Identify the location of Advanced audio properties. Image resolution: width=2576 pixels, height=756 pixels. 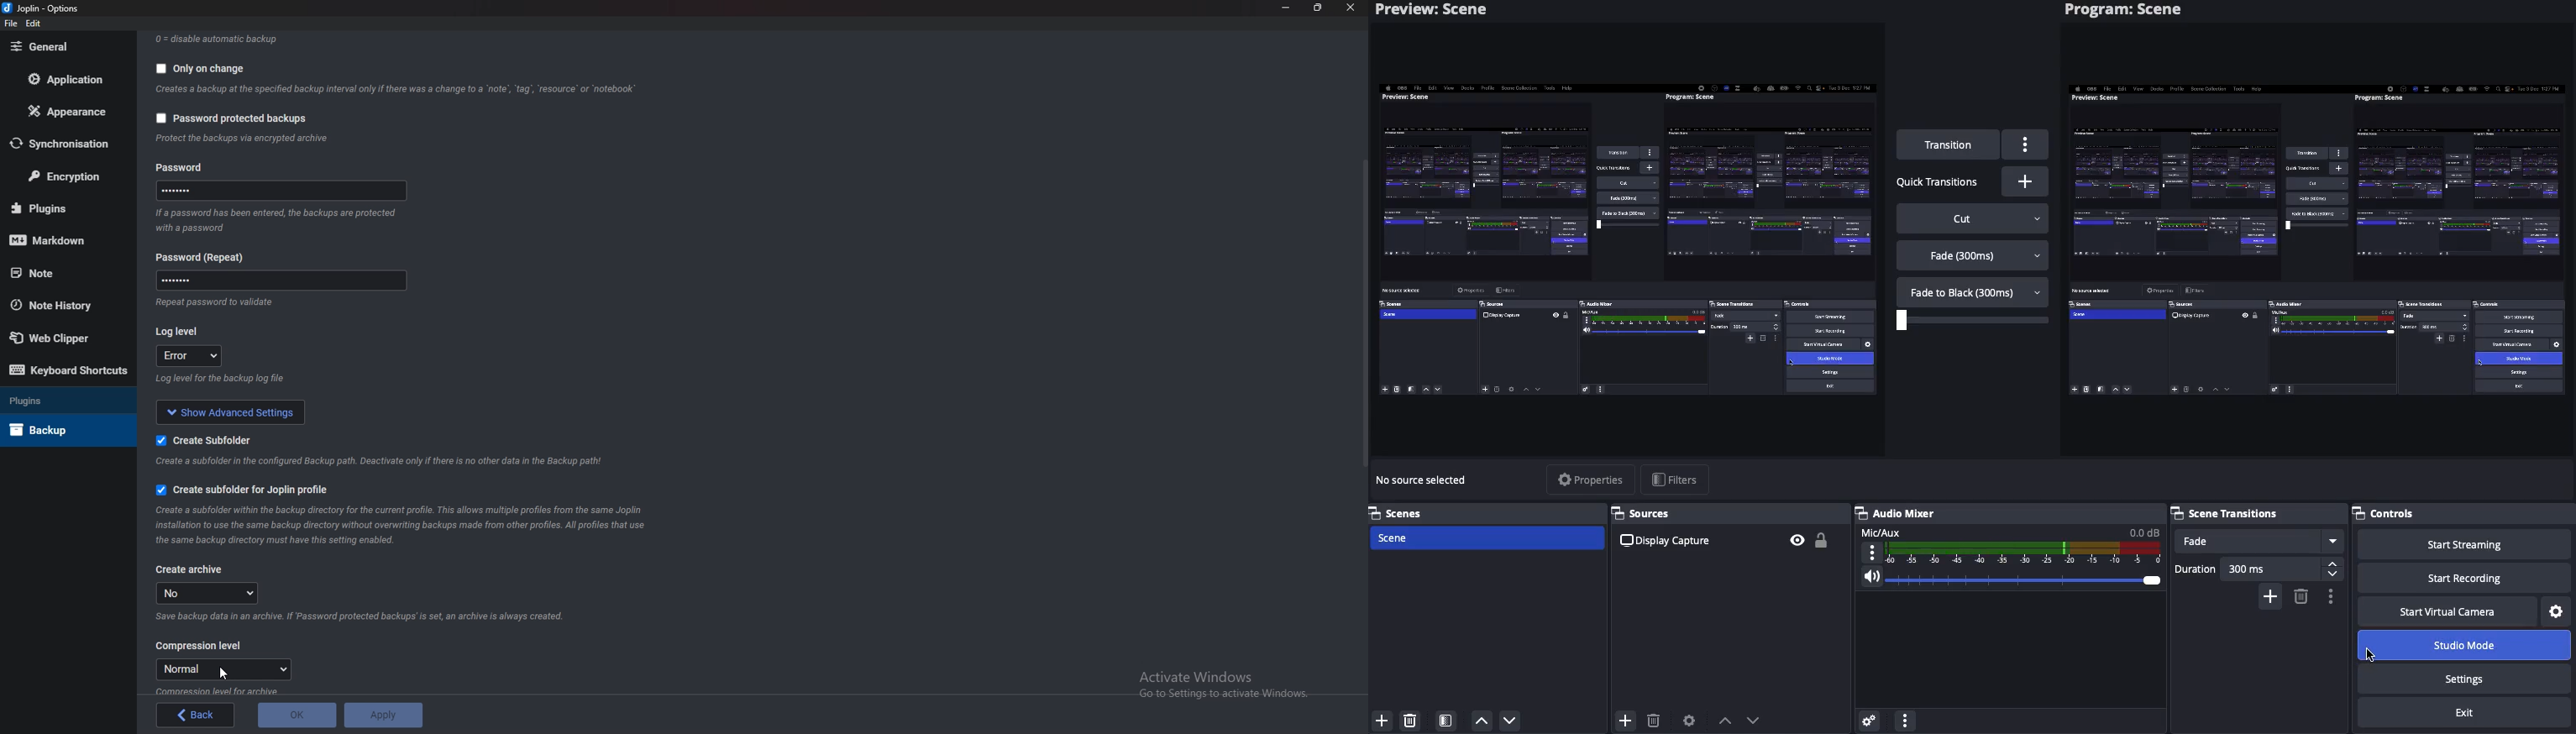
(1870, 718).